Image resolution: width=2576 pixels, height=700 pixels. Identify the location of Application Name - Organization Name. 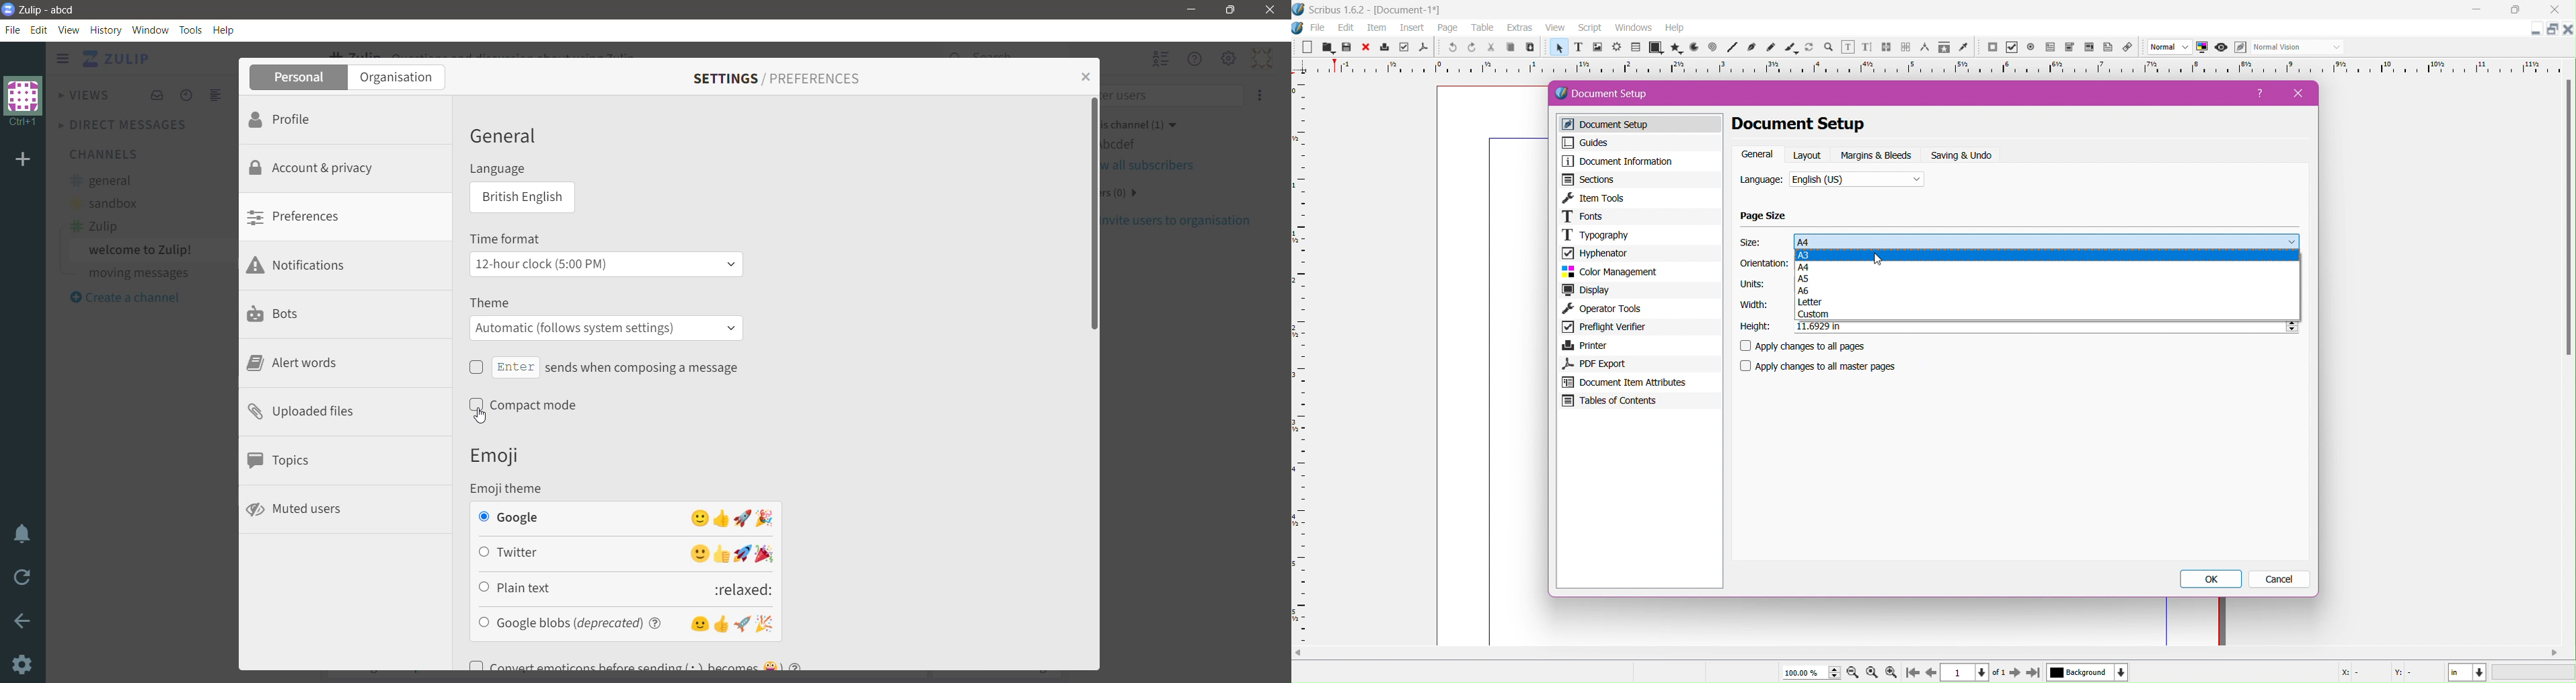
(52, 10).